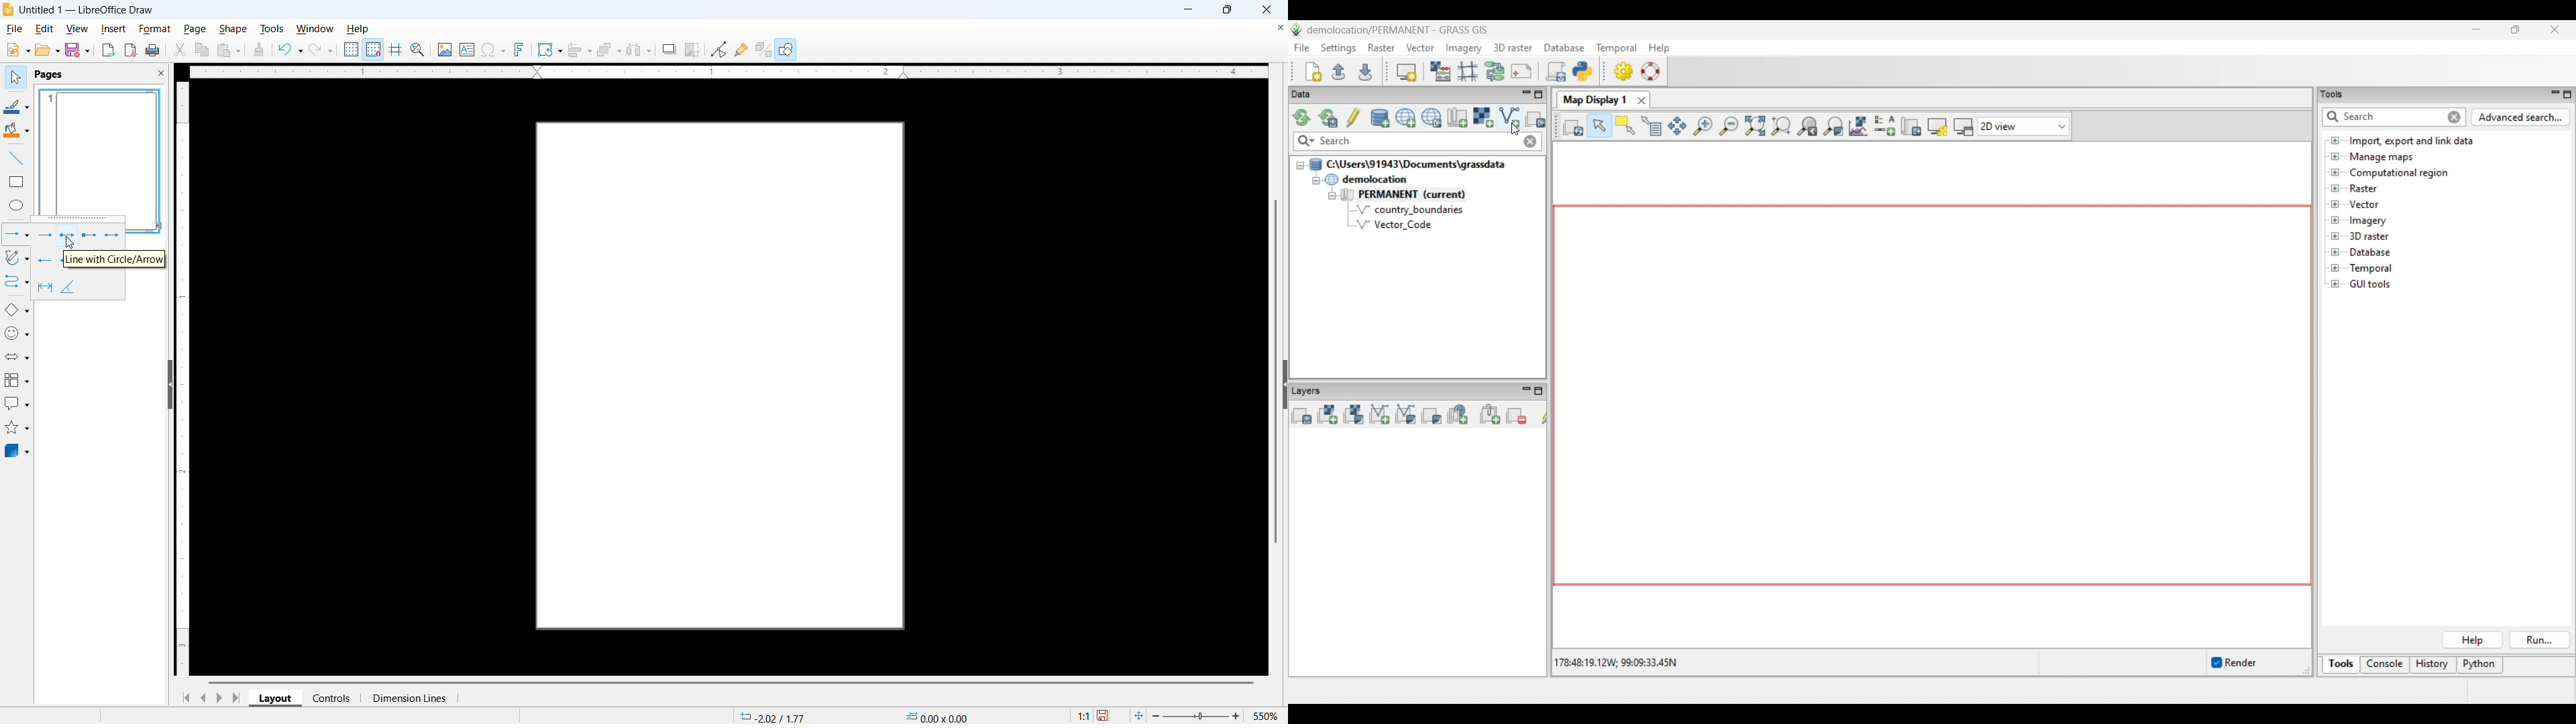  I want to click on close , so click(1266, 9).